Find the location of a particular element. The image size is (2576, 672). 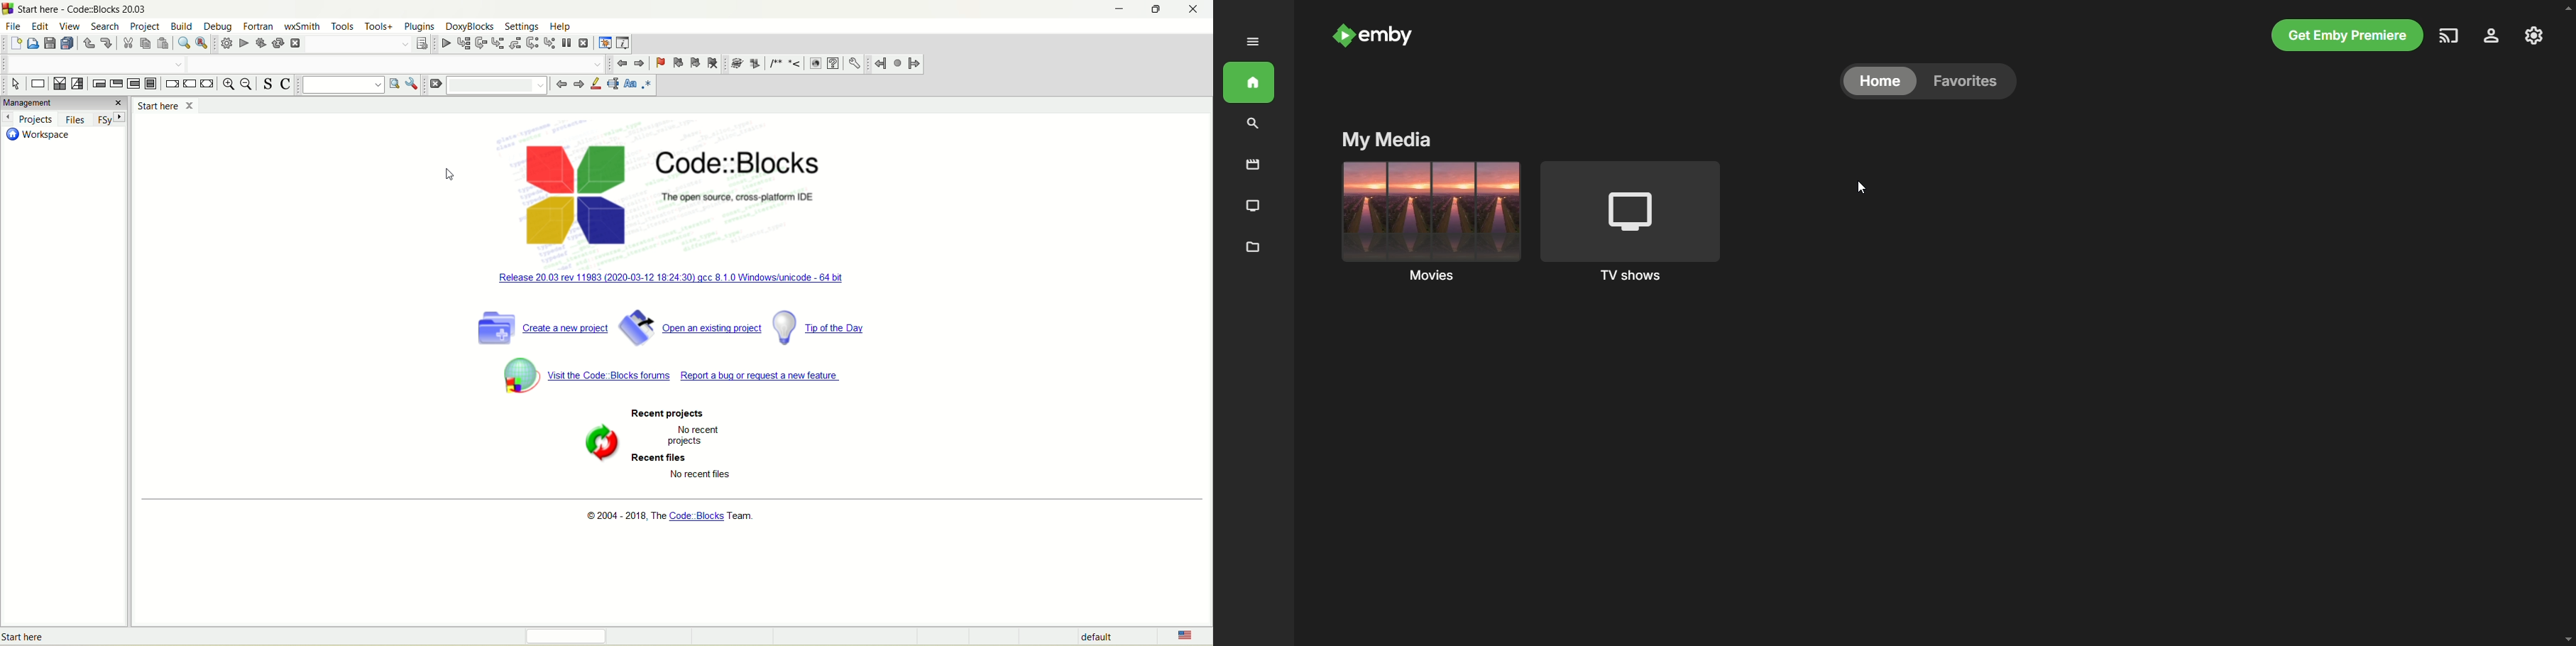

settings is located at coordinates (521, 25).